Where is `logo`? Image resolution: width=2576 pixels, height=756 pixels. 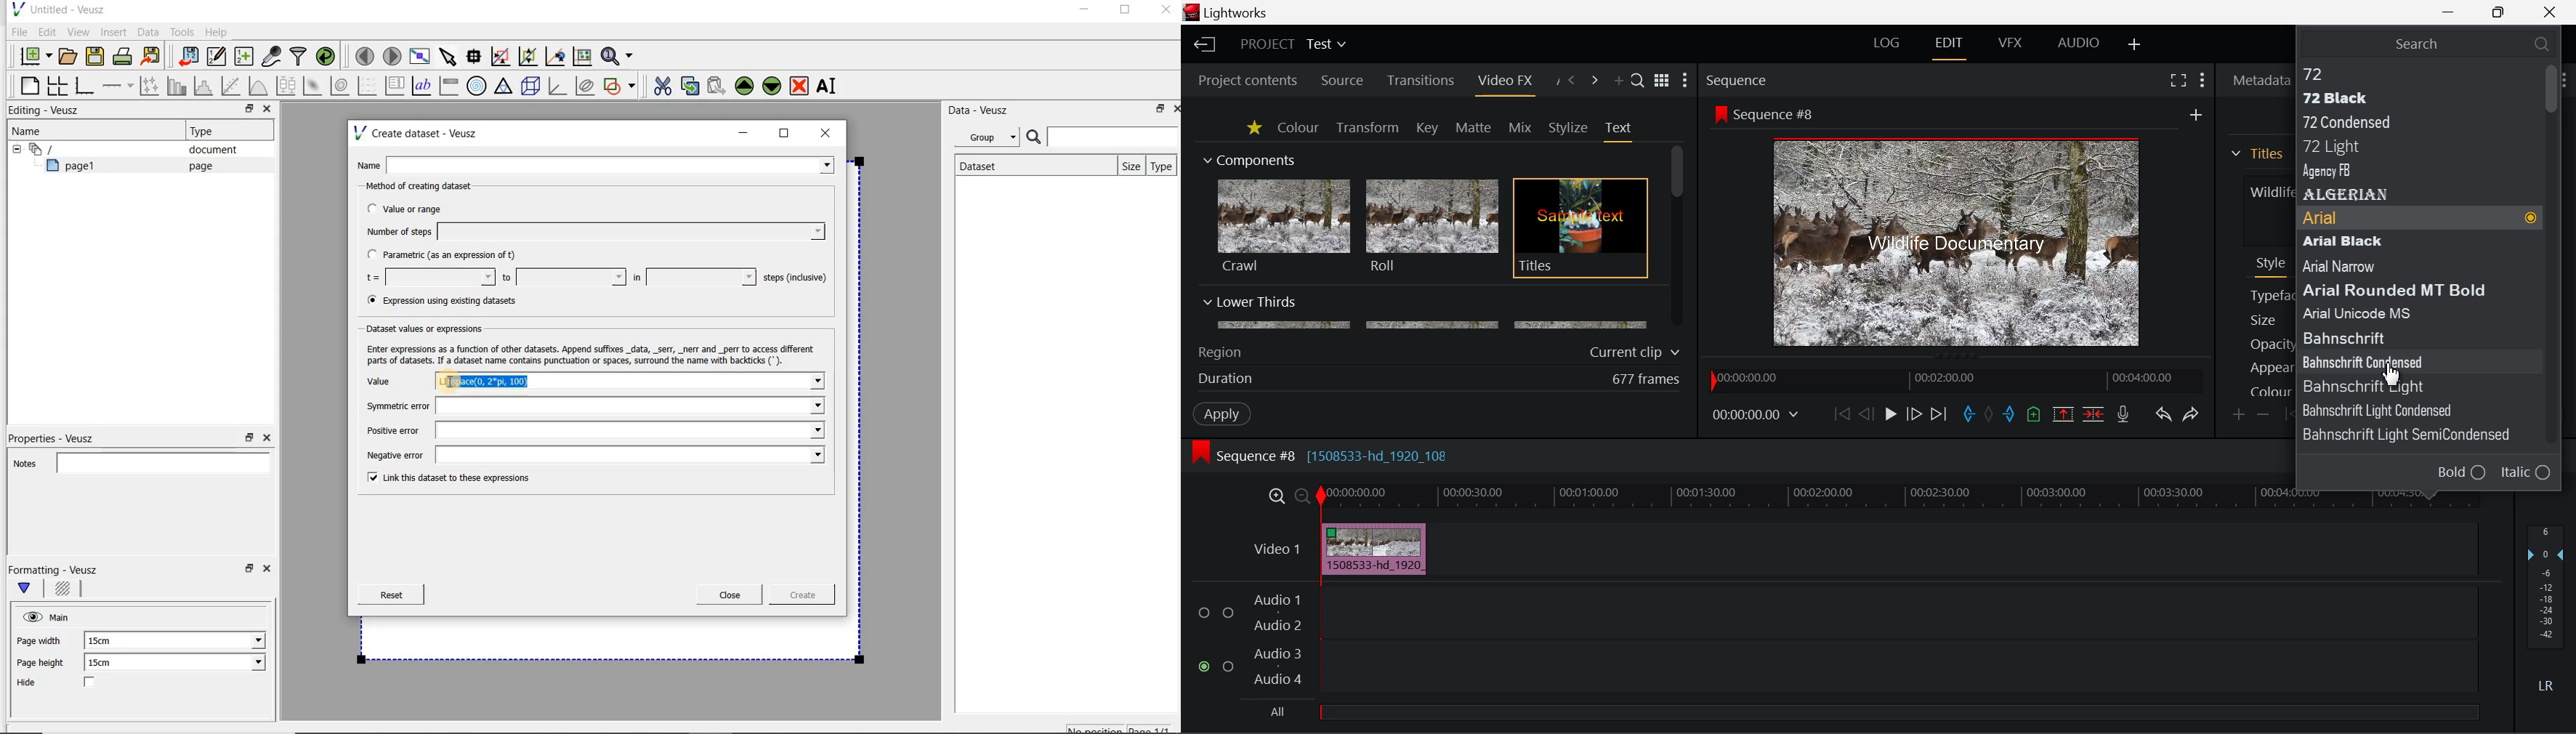 logo is located at coordinates (1193, 12).